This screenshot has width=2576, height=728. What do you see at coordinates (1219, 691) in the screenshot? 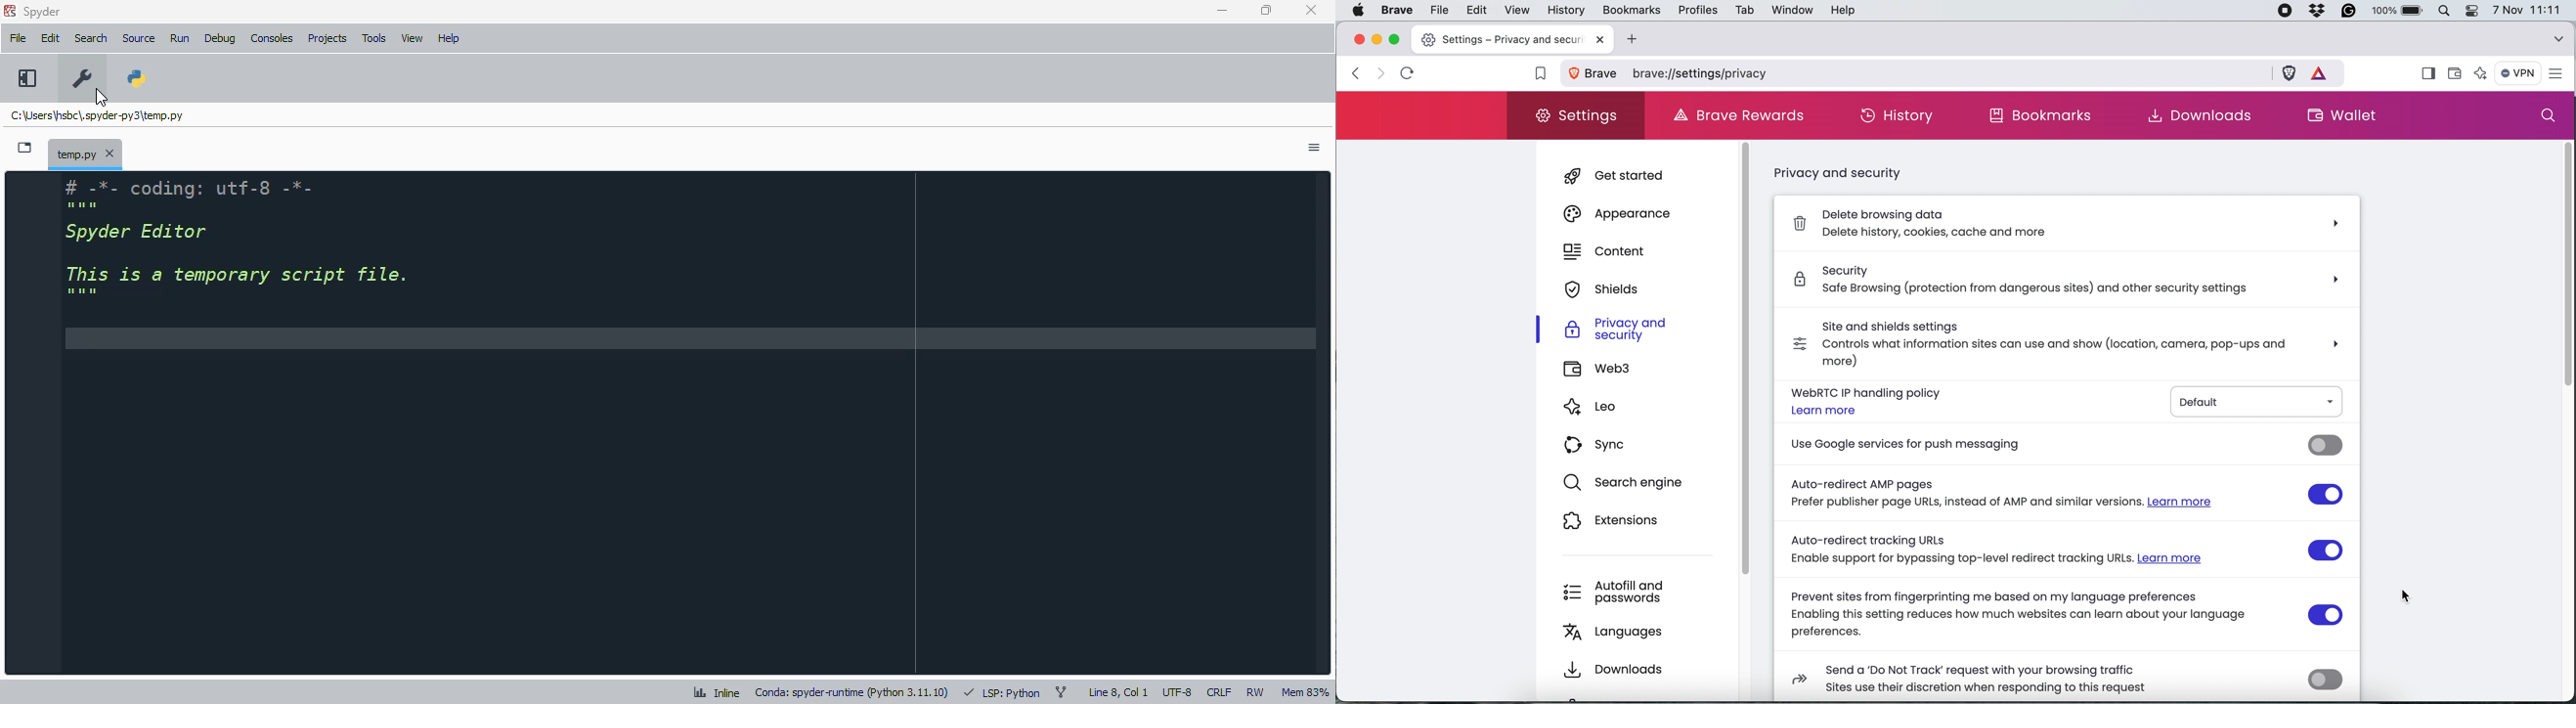
I see `CRLF` at bounding box center [1219, 691].